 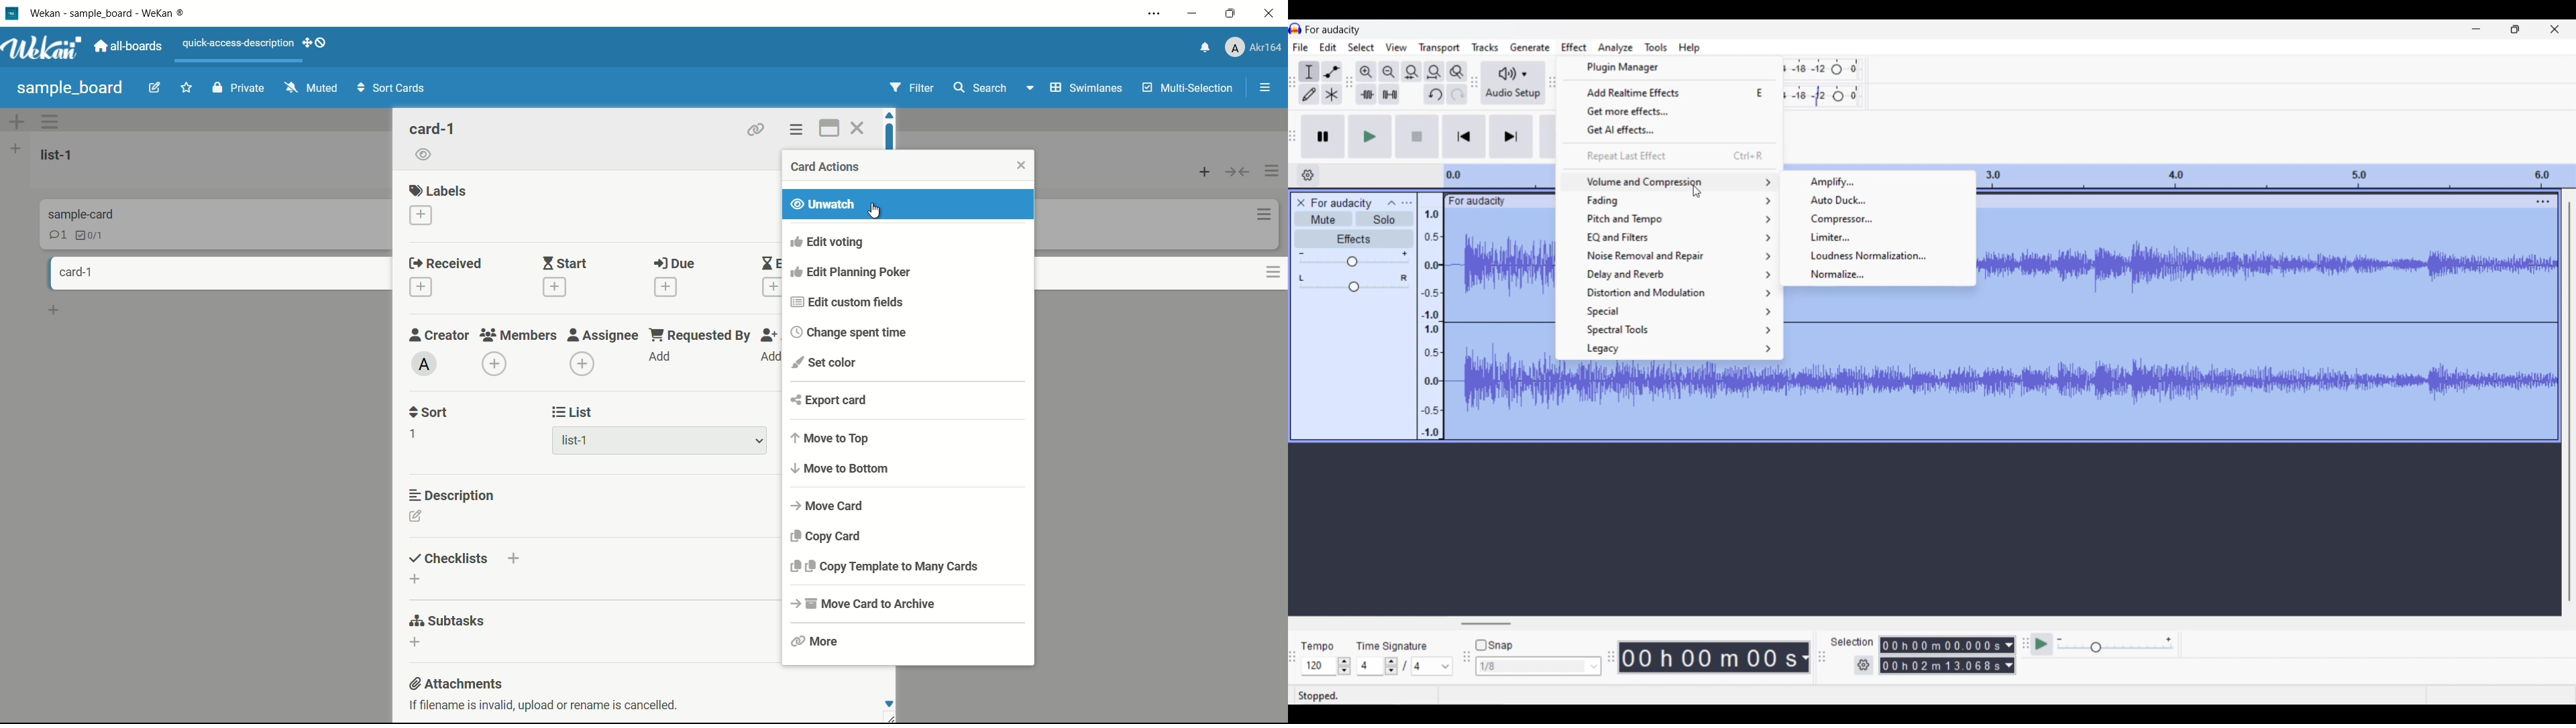 What do you see at coordinates (1309, 95) in the screenshot?
I see `Draw tool` at bounding box center [1309, 95].